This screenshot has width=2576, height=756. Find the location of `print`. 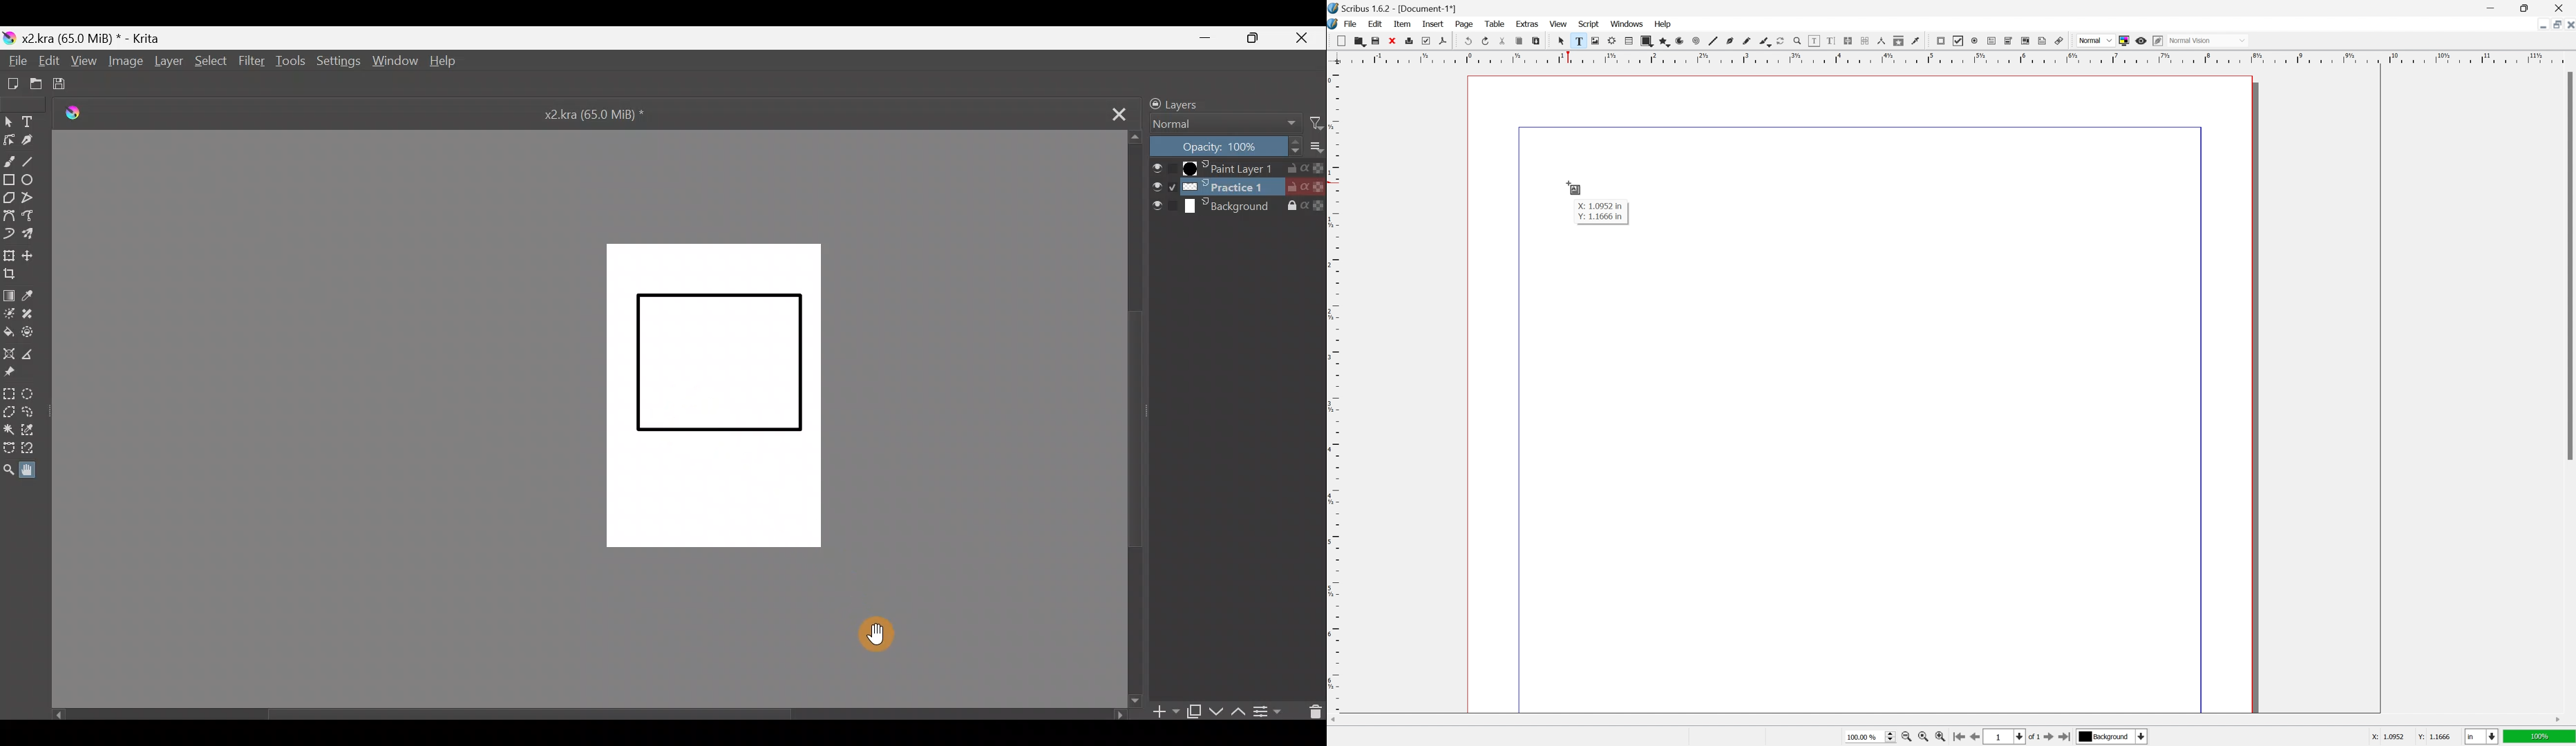

print is located at coordinates (1410, 40).